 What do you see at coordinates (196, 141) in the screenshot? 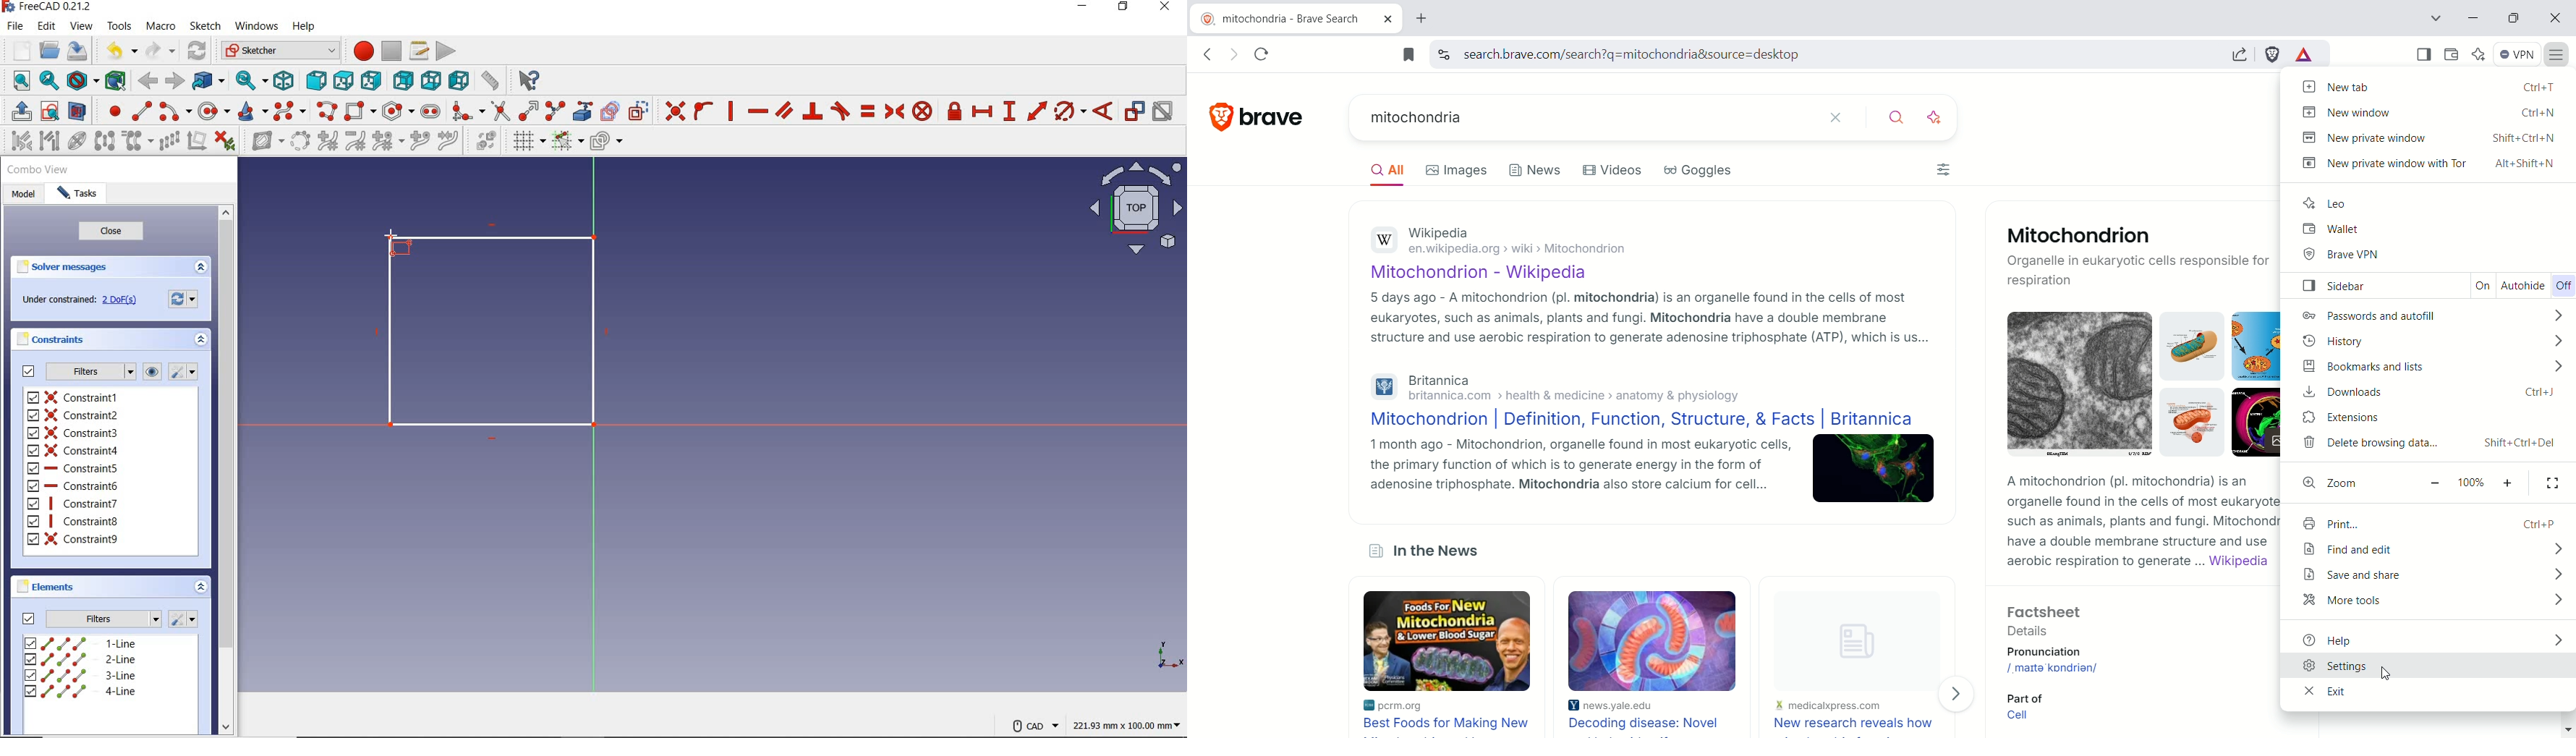
I see `remove axes alignment` at bounding box center [196, 141].